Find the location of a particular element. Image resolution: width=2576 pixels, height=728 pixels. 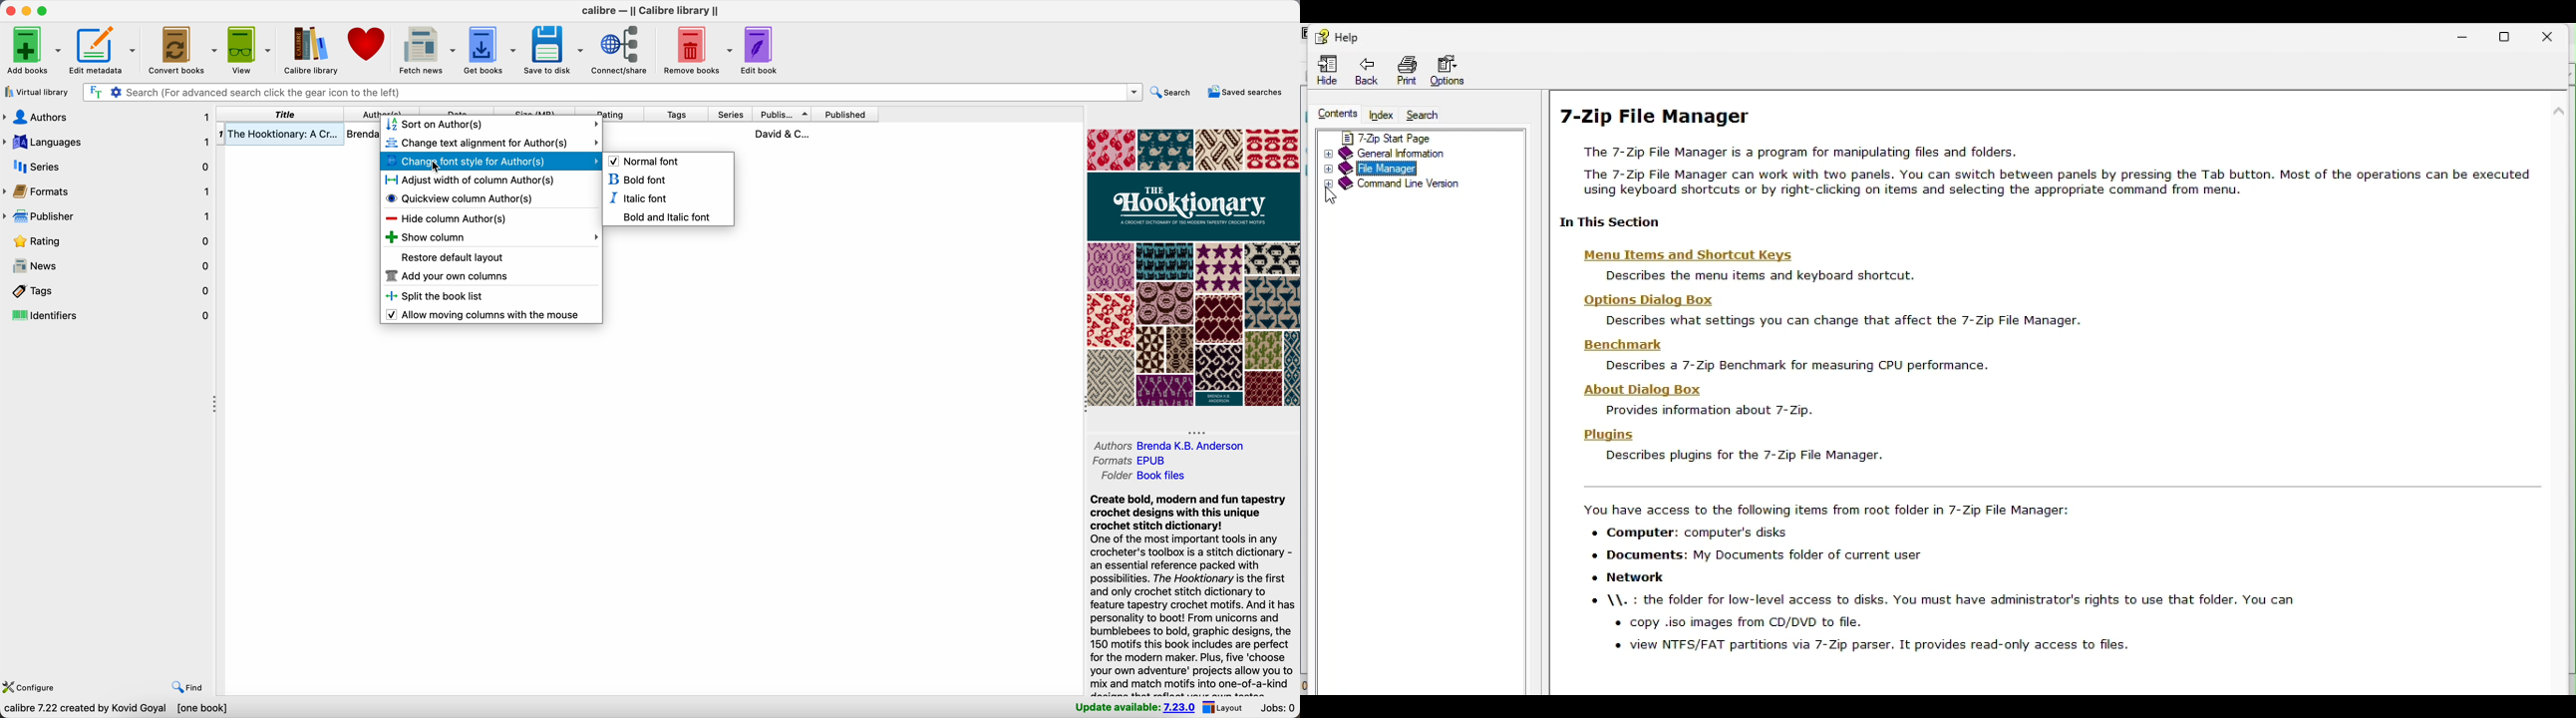

click on author(s) is located at coordinates (383, 111).